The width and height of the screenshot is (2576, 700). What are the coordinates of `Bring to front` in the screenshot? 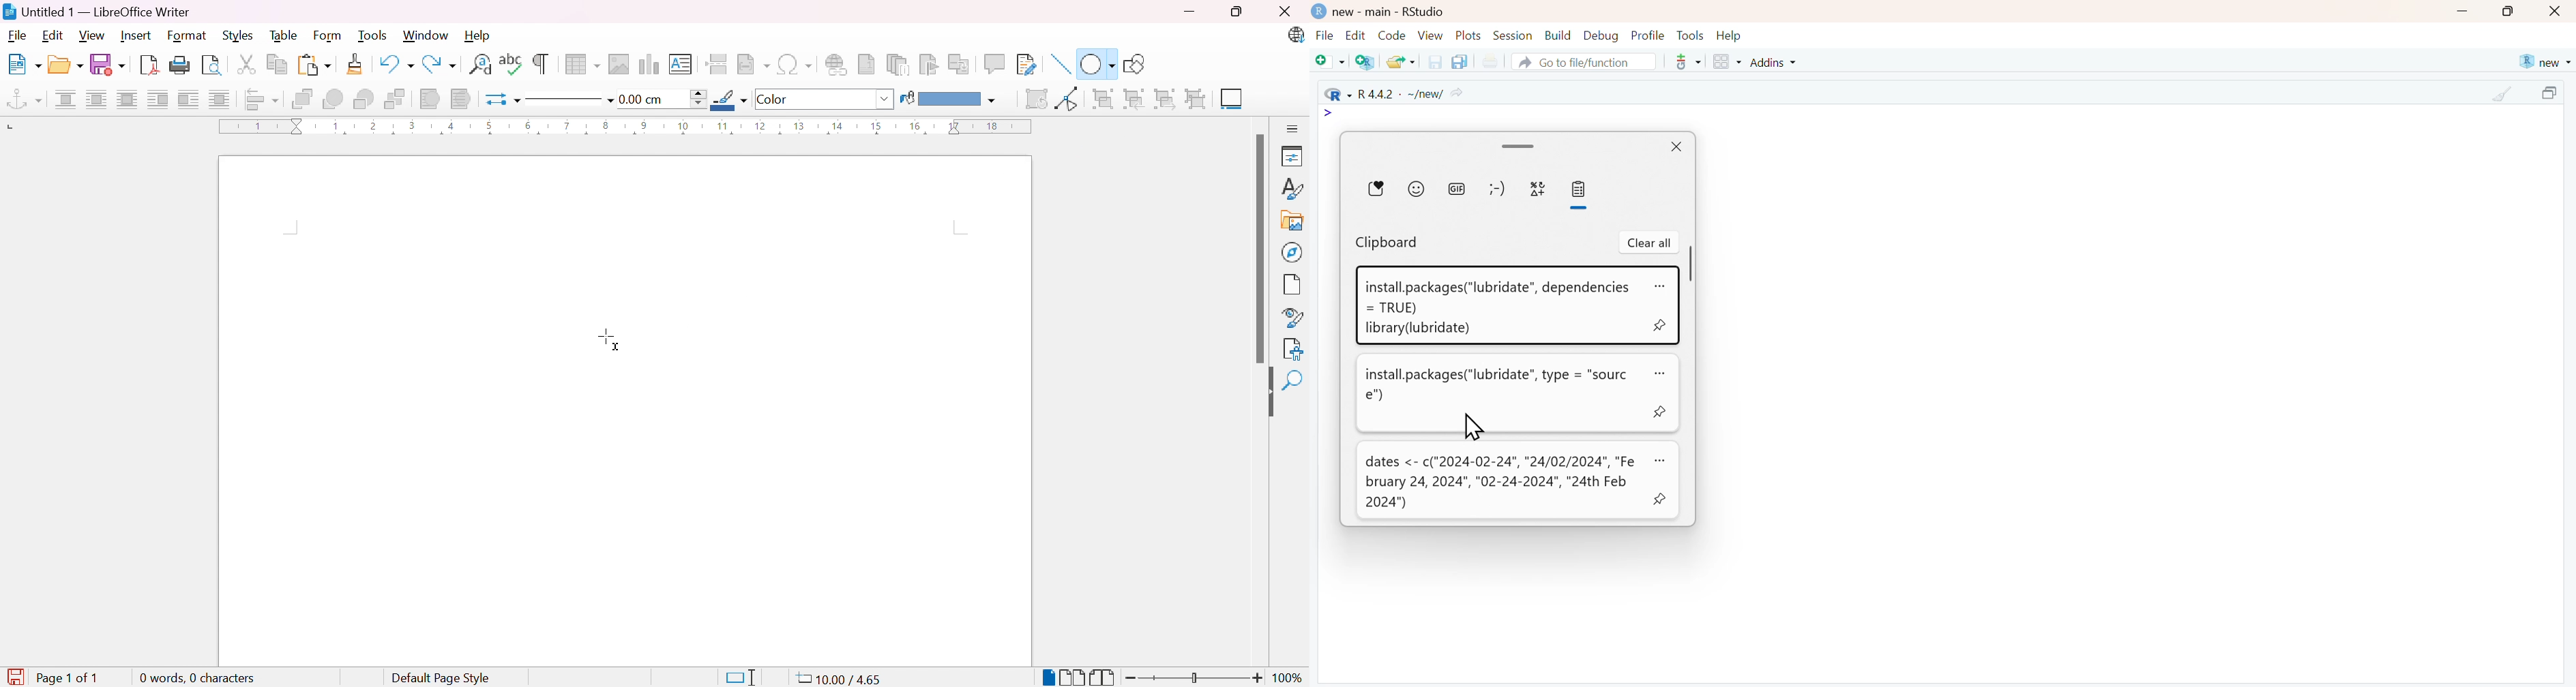 It's located at (302, 99).